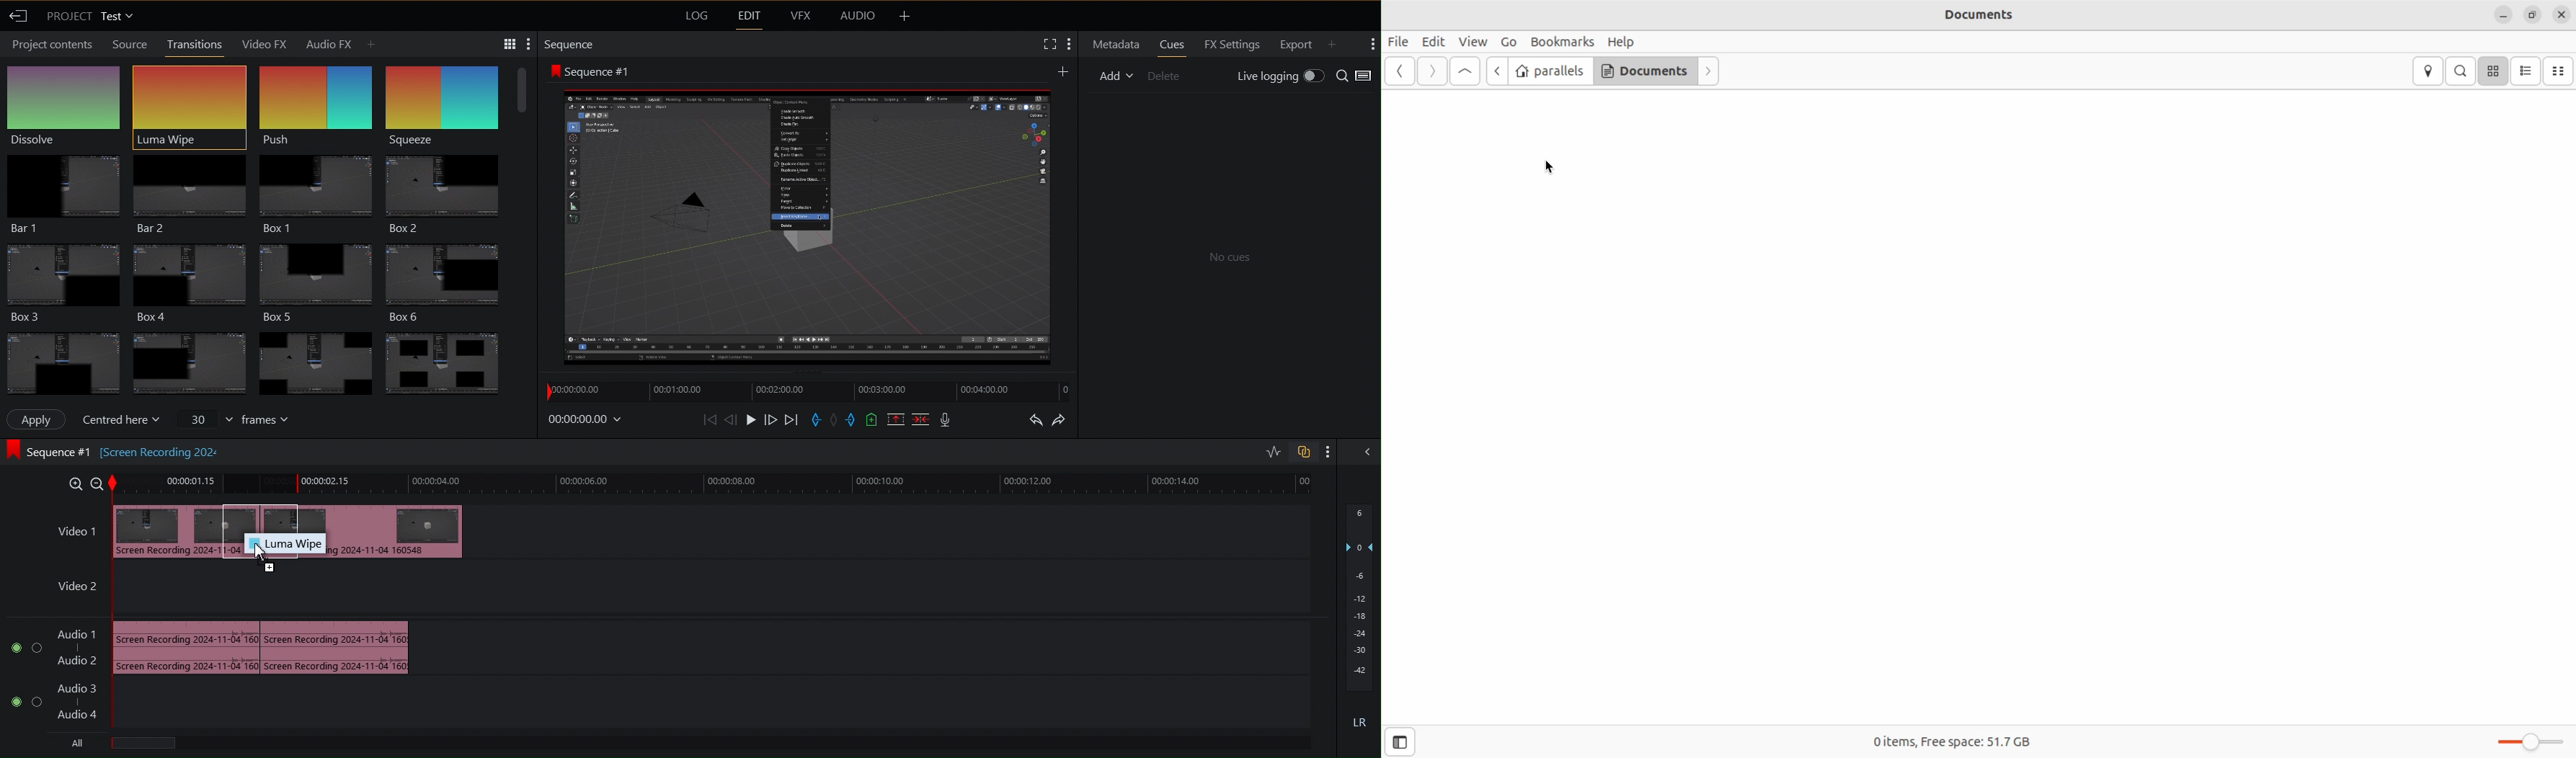 The width and height of the screenshot is (2576, 784). What do you see at coordinates (121, 419) in the screenshot?
I see `Centered here` at bounding box center [121, 419].